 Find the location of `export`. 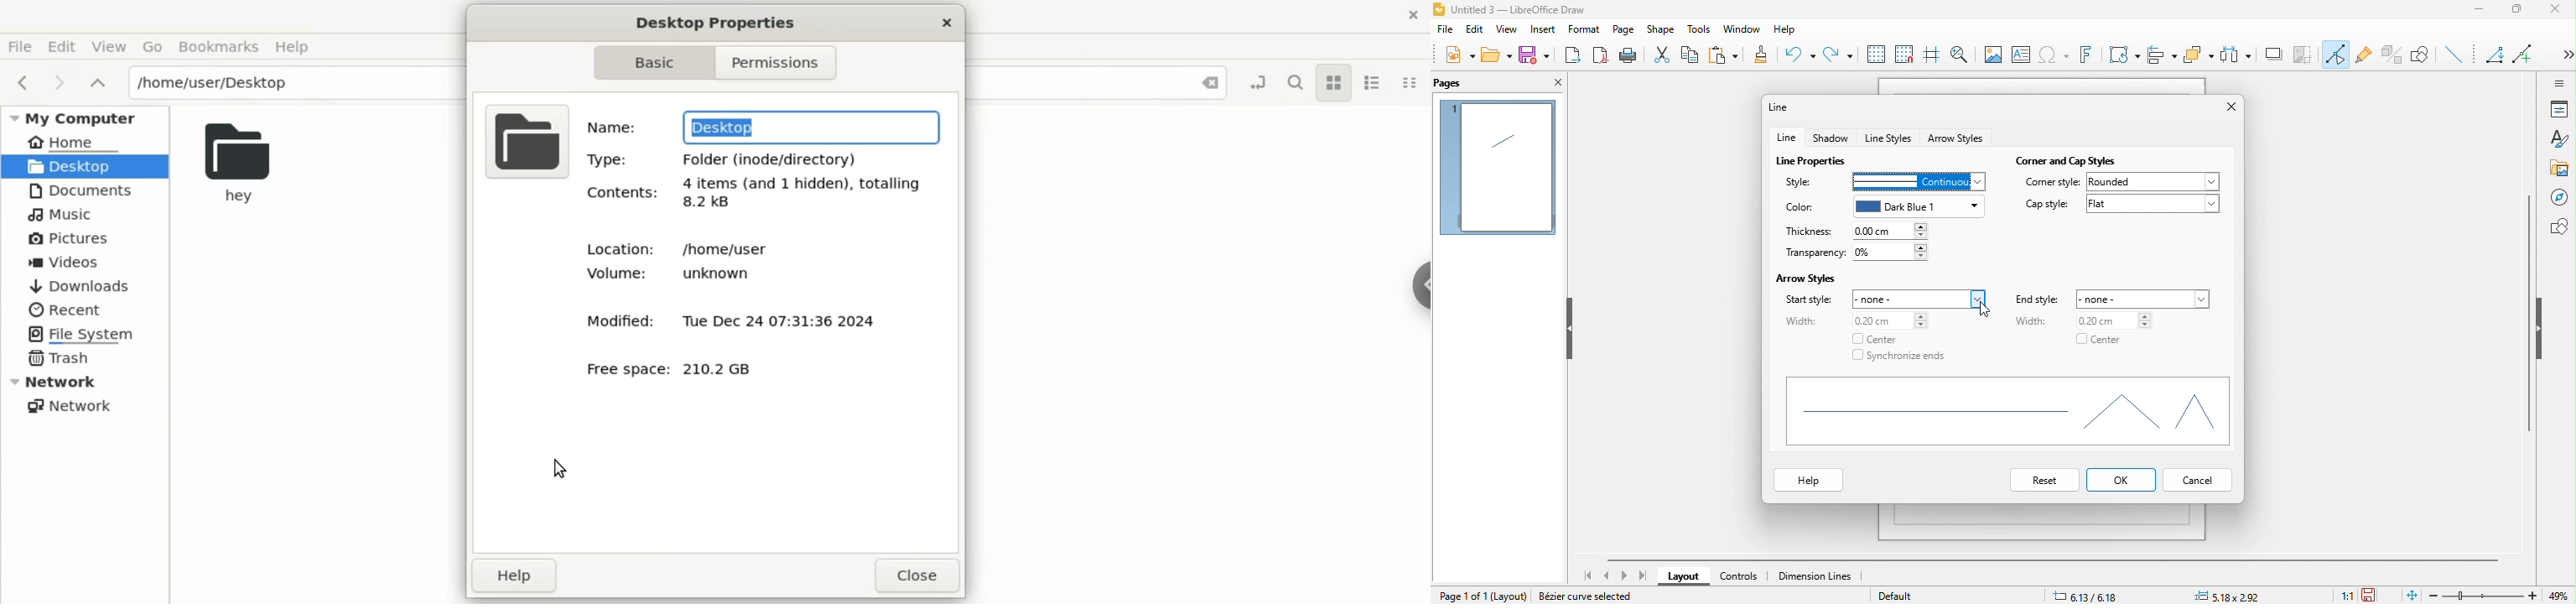

export is located at coordinates (1574, 54).